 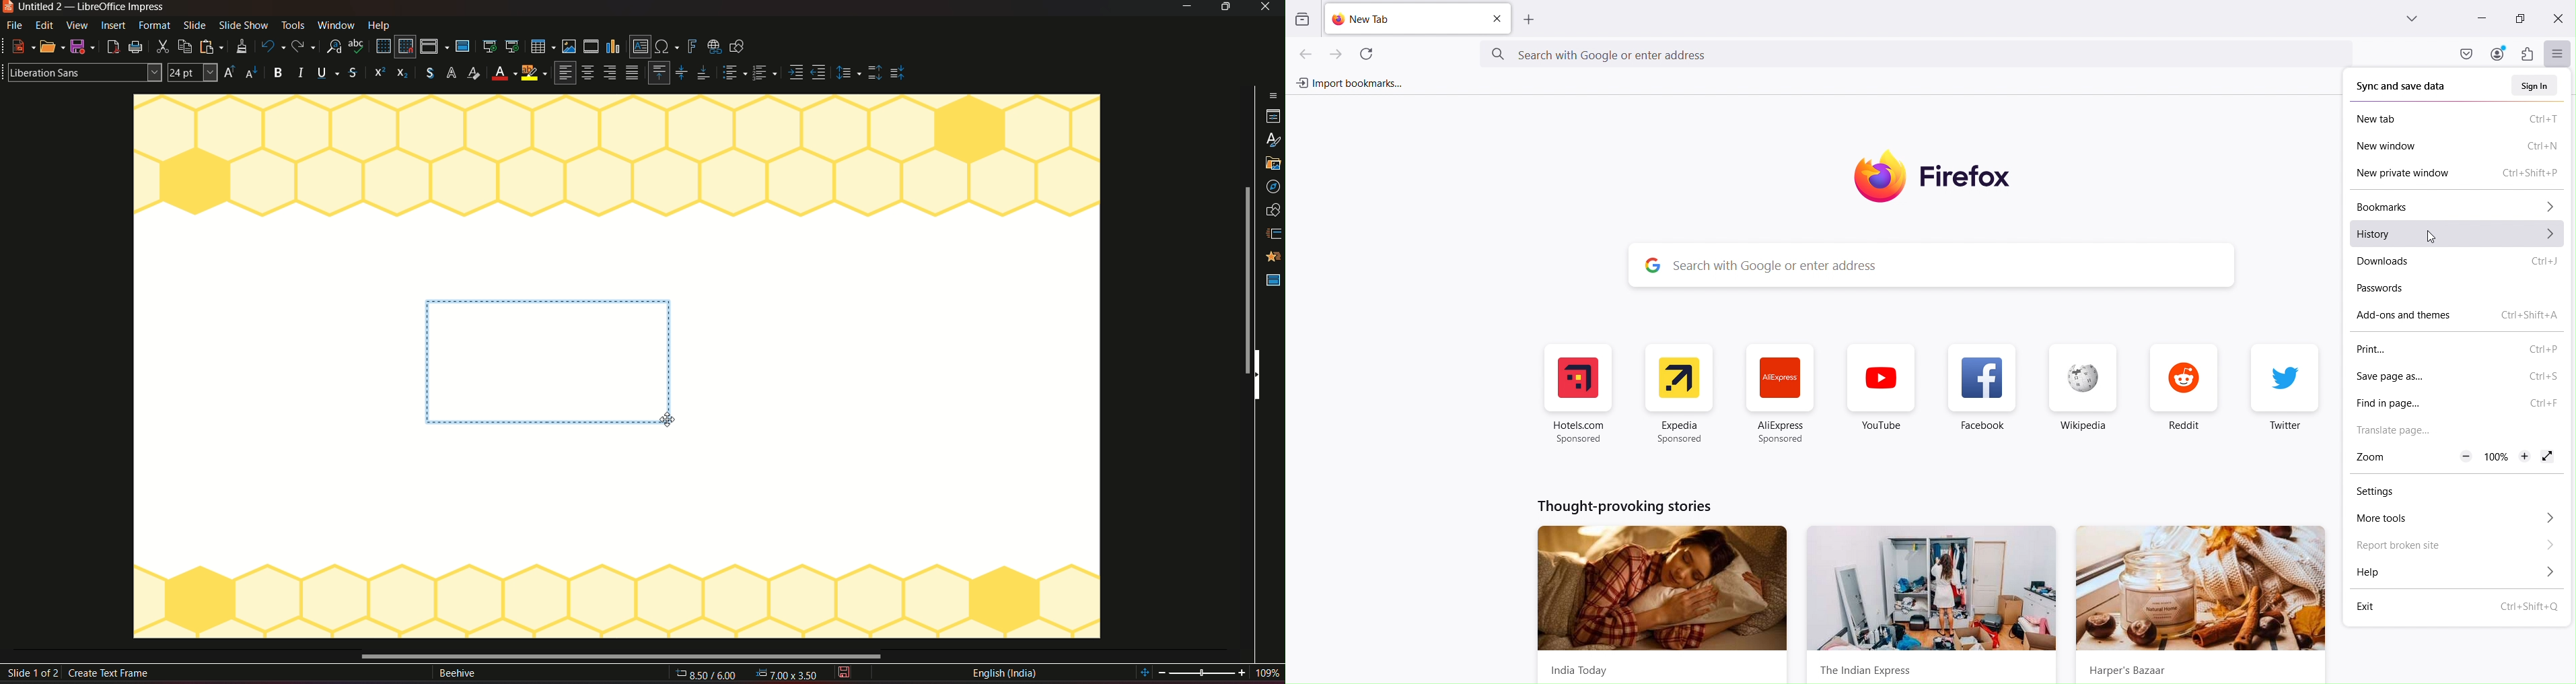 I want to click on shapes, so click(x=1275, y=184).